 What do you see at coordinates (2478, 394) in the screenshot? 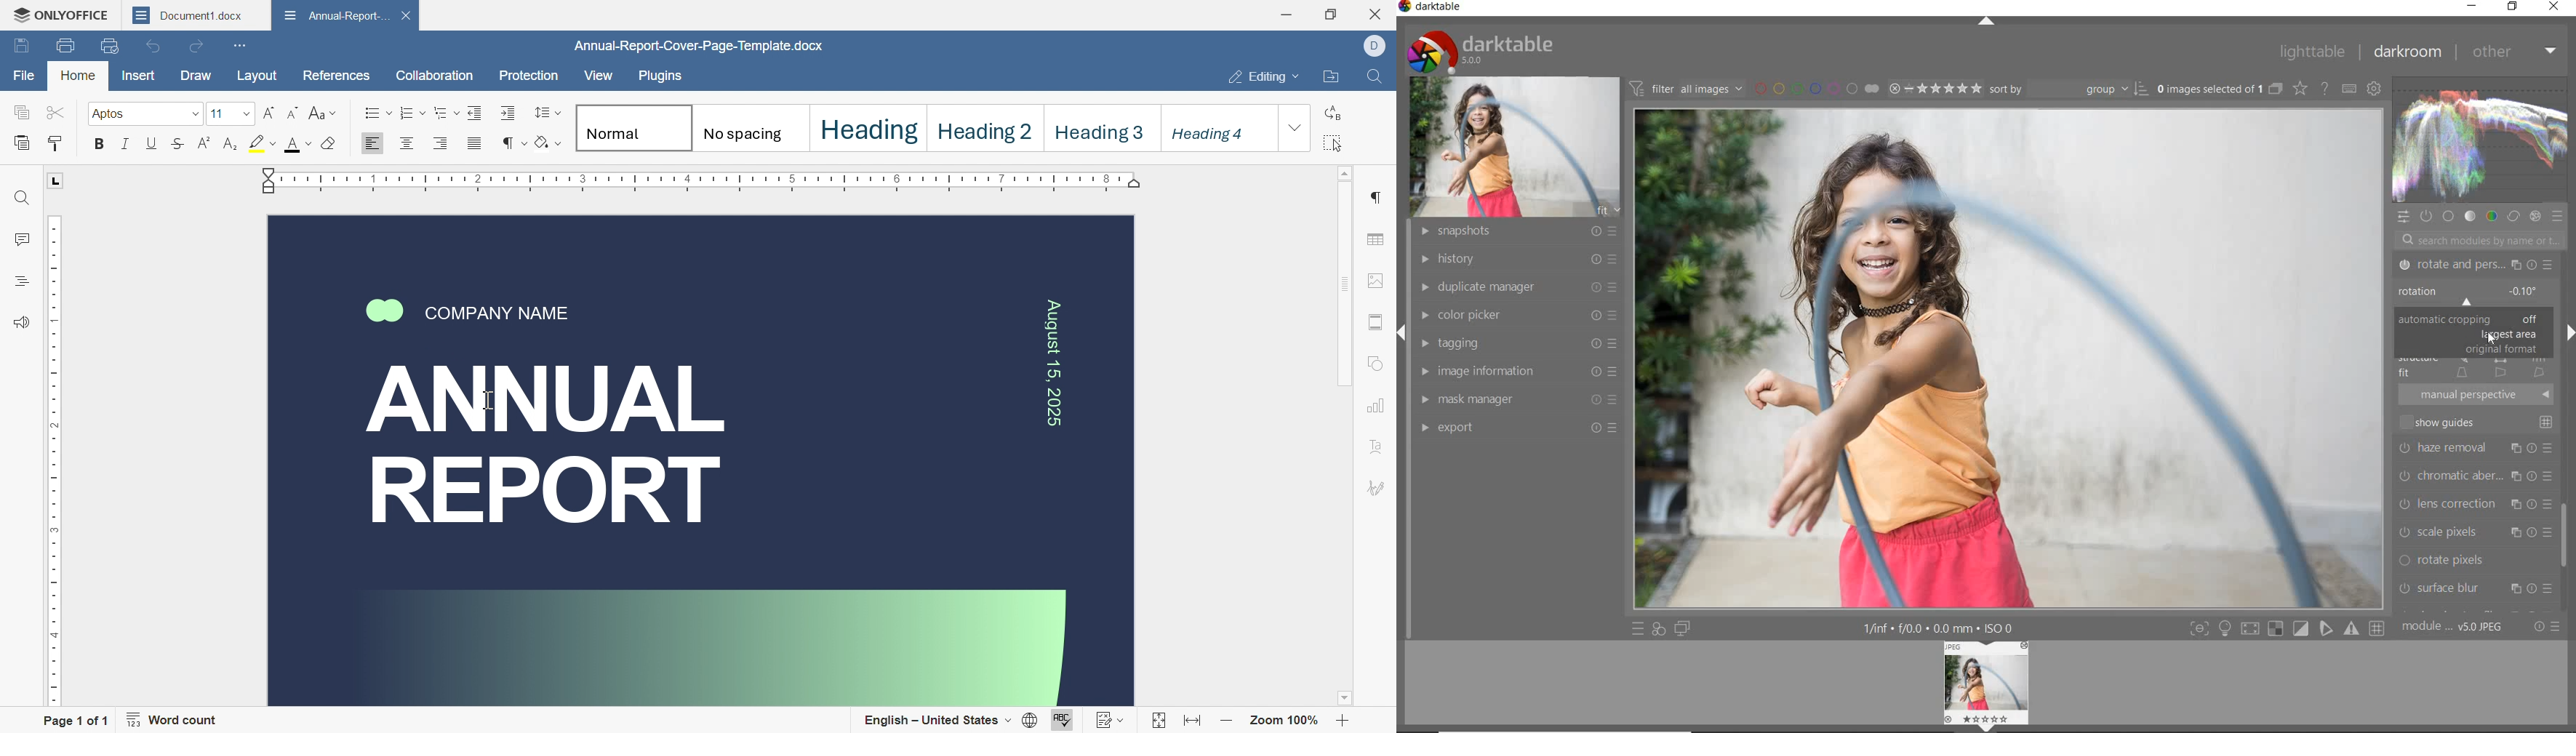
I see `MANUAL PERSPECTIVE` at bounding box center [2478, 394].